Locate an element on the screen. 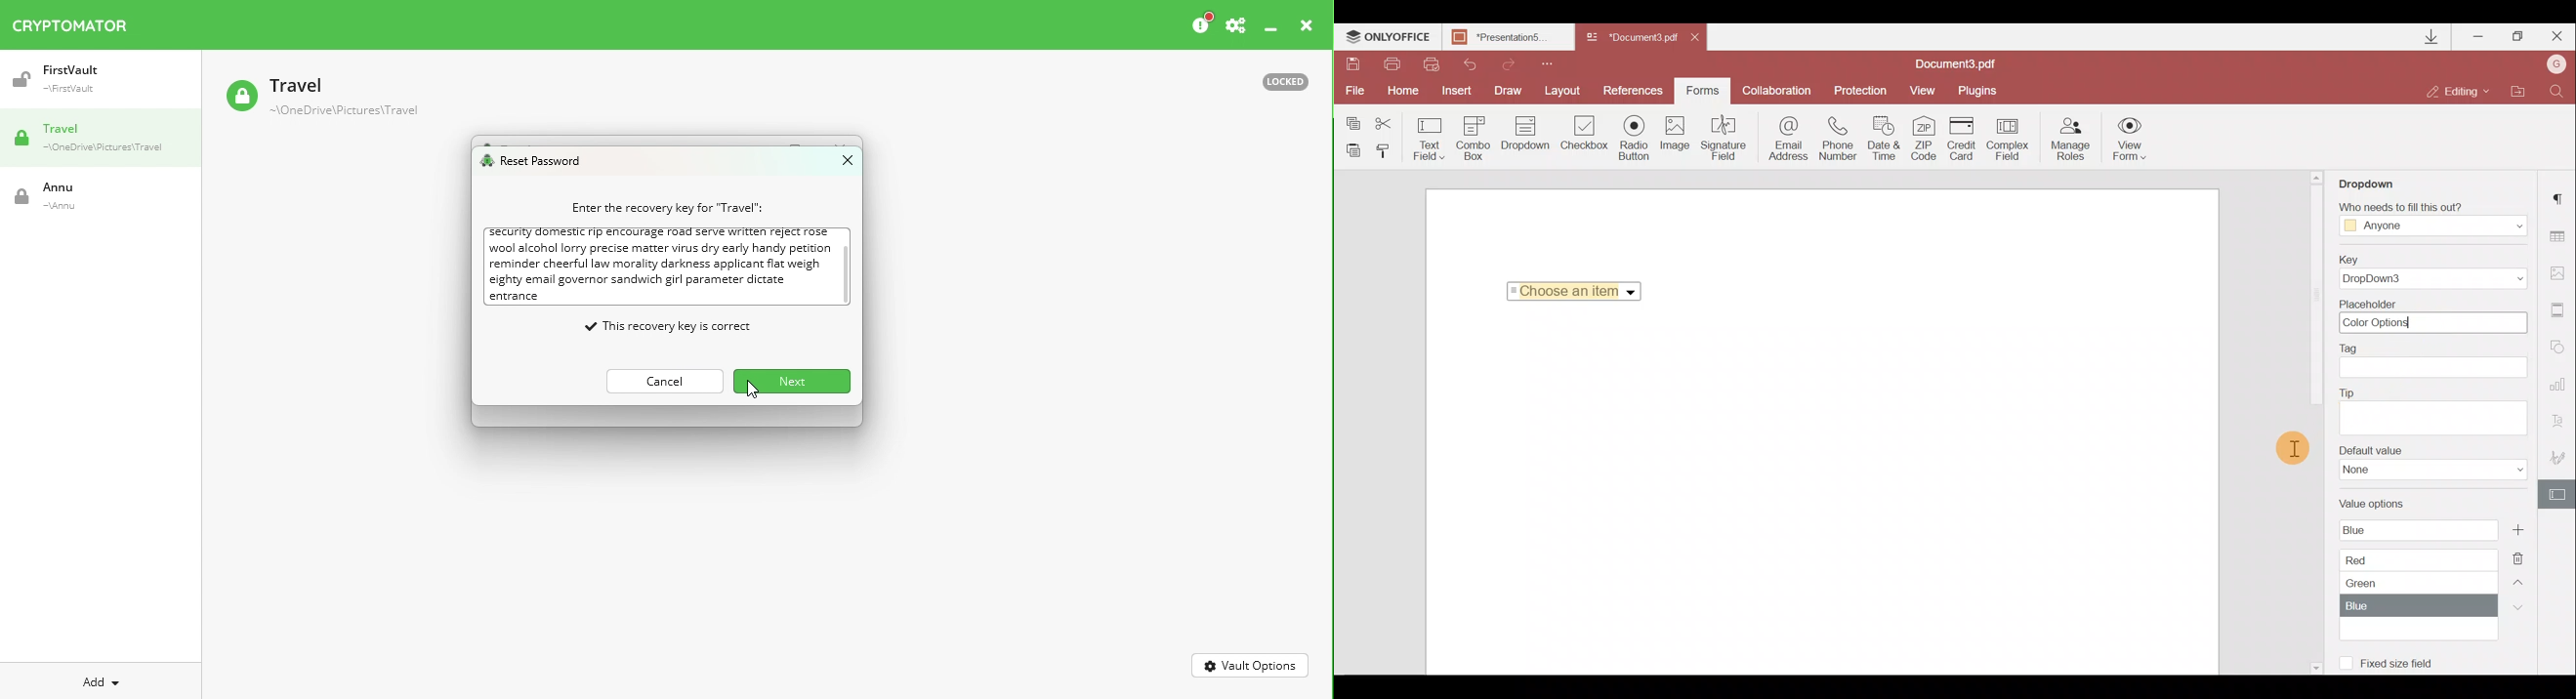 Image resolution: width=2576 pixels, height=700 pixels. Complex field is located at coordinates (2009, 138).